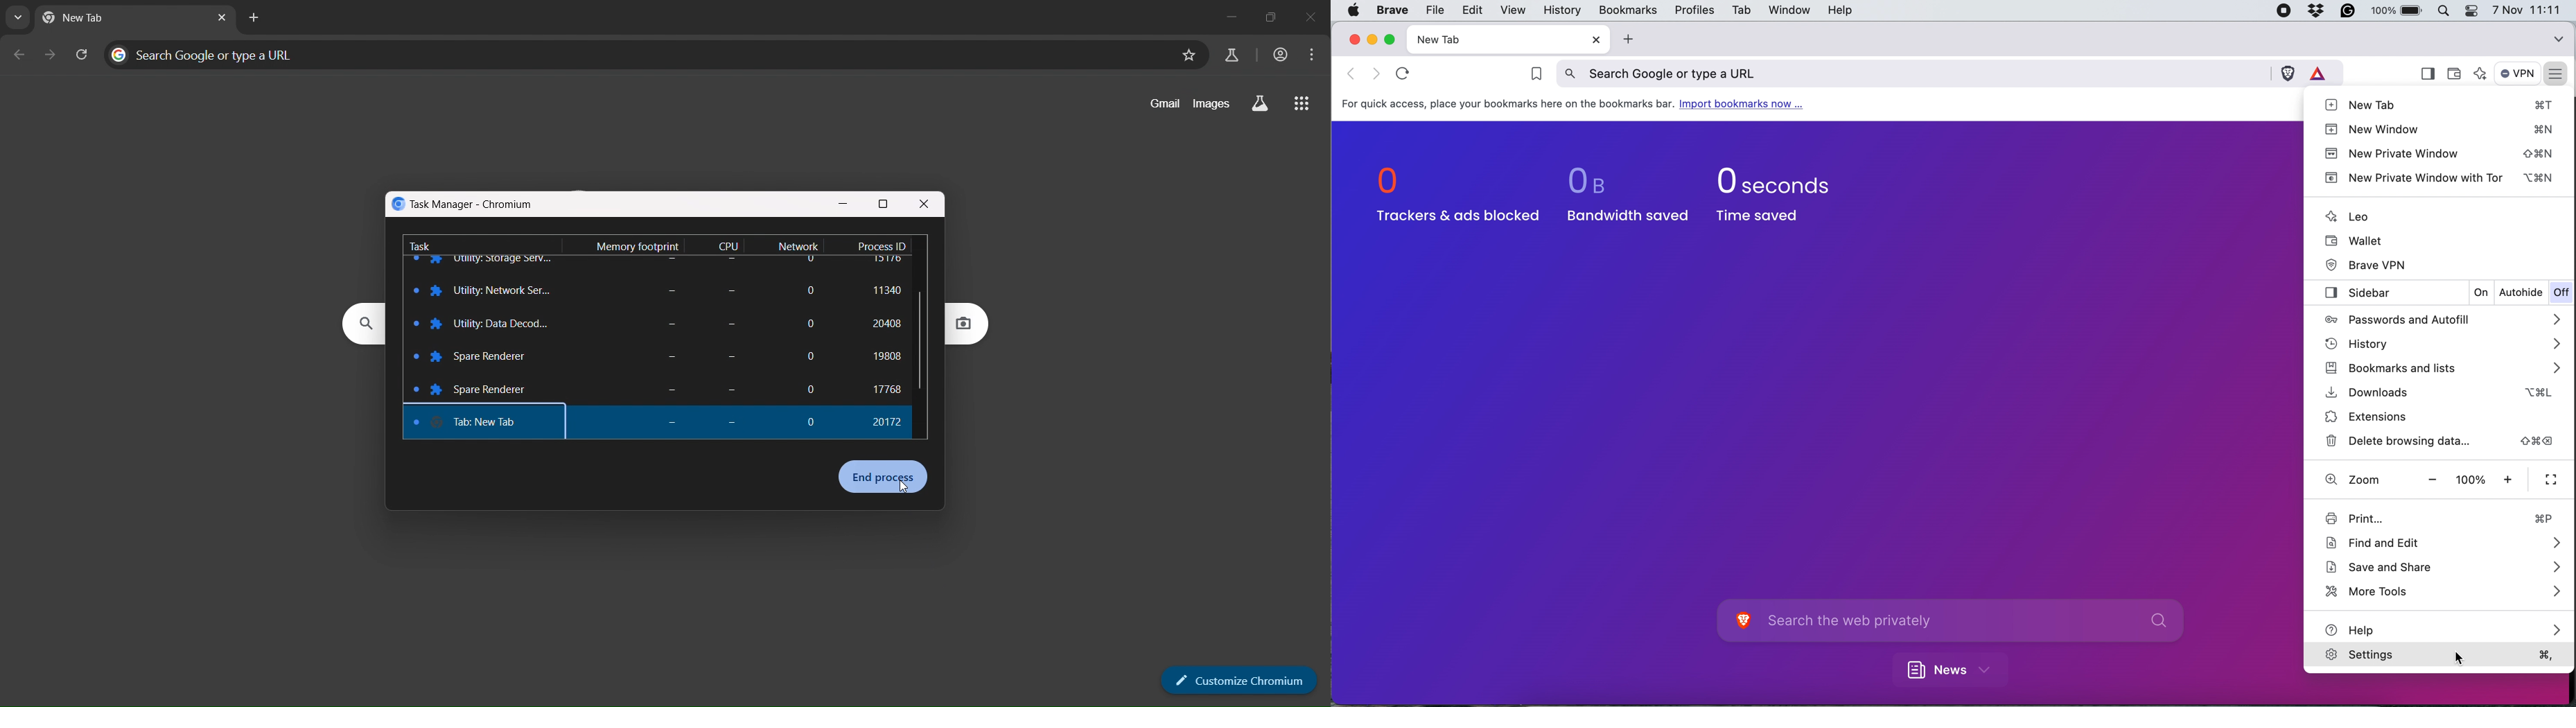 The width and height of the screenshot is (2576, 728). What do you see at coordinates (881, 245) in the screenshot?
I see `Process ID` at bounding box center [881, 245].